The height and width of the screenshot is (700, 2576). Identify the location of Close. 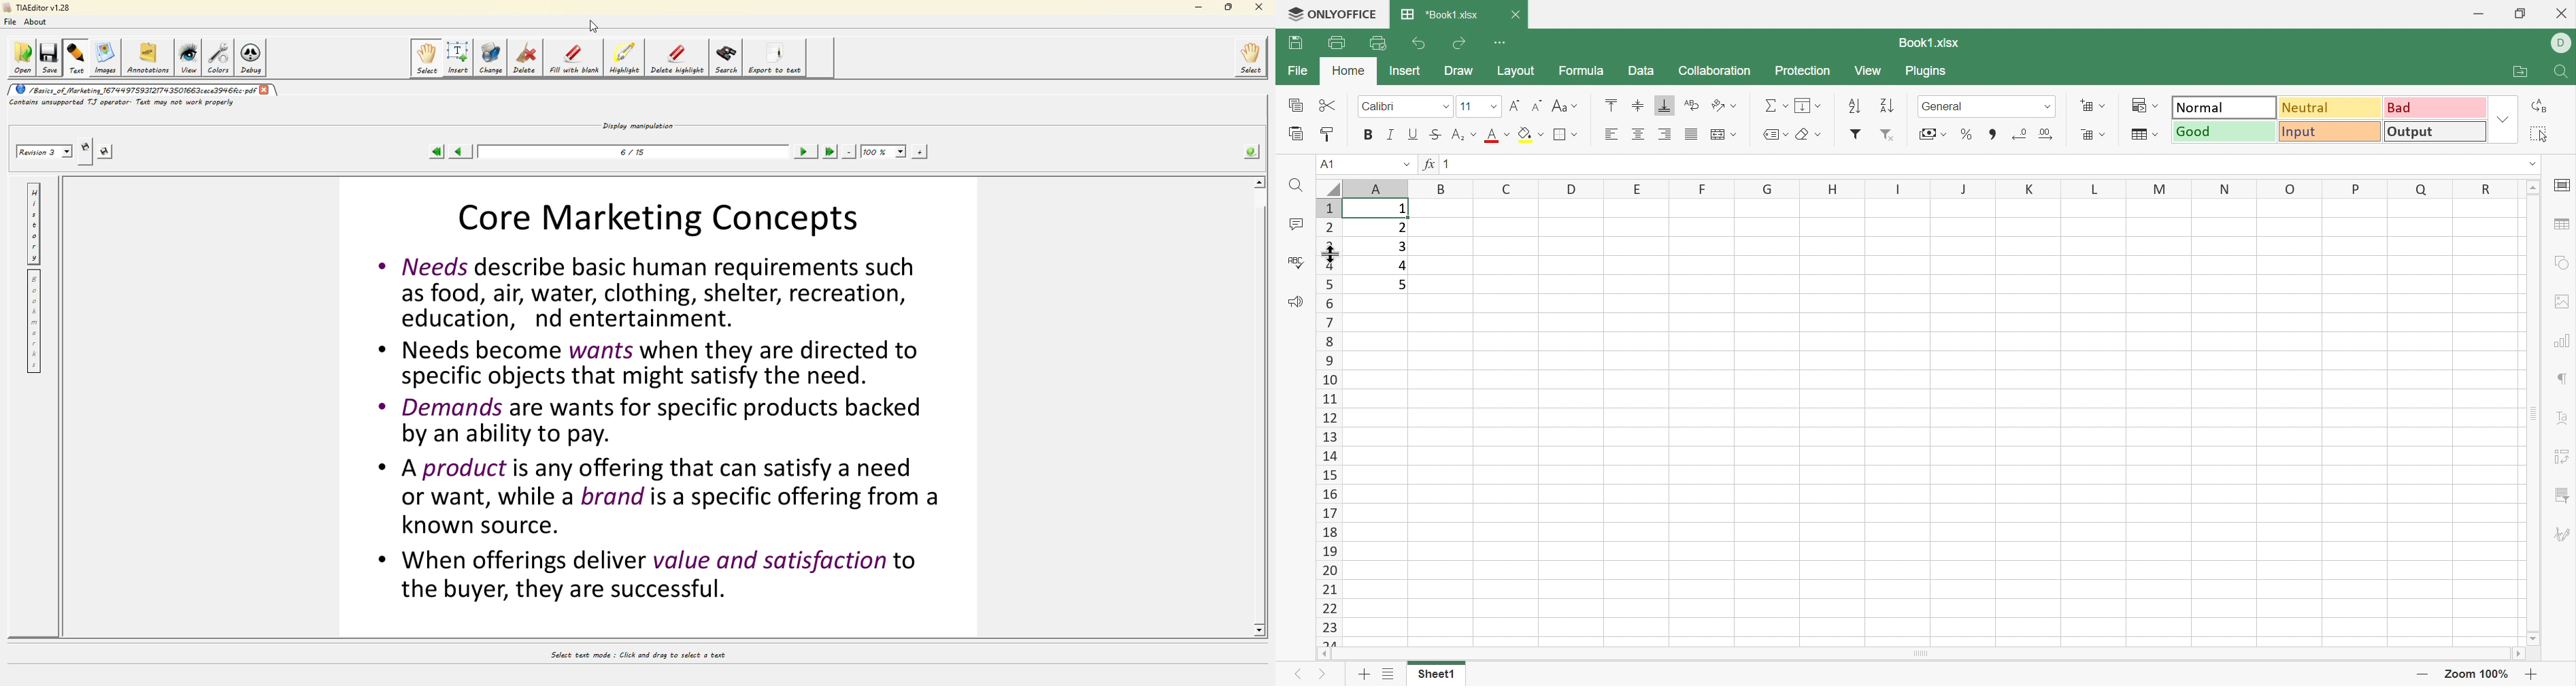
(1516, 13).